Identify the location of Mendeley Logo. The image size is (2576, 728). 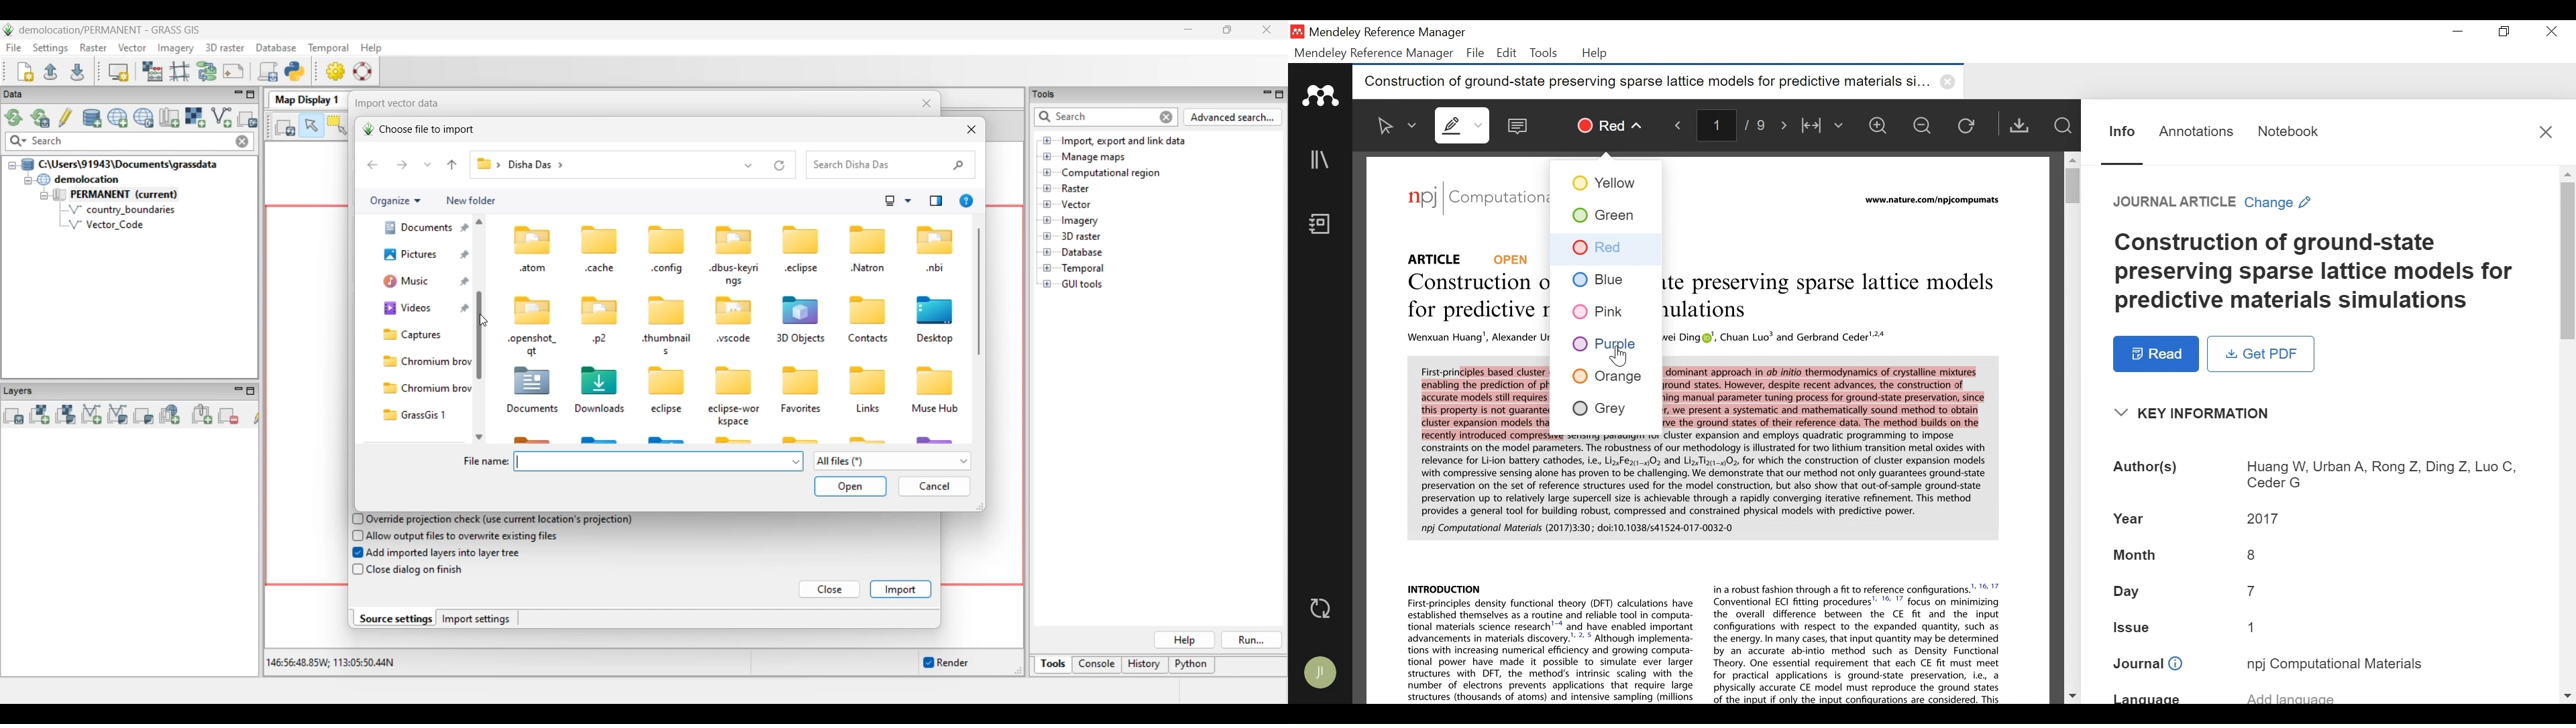
(1321, 95).